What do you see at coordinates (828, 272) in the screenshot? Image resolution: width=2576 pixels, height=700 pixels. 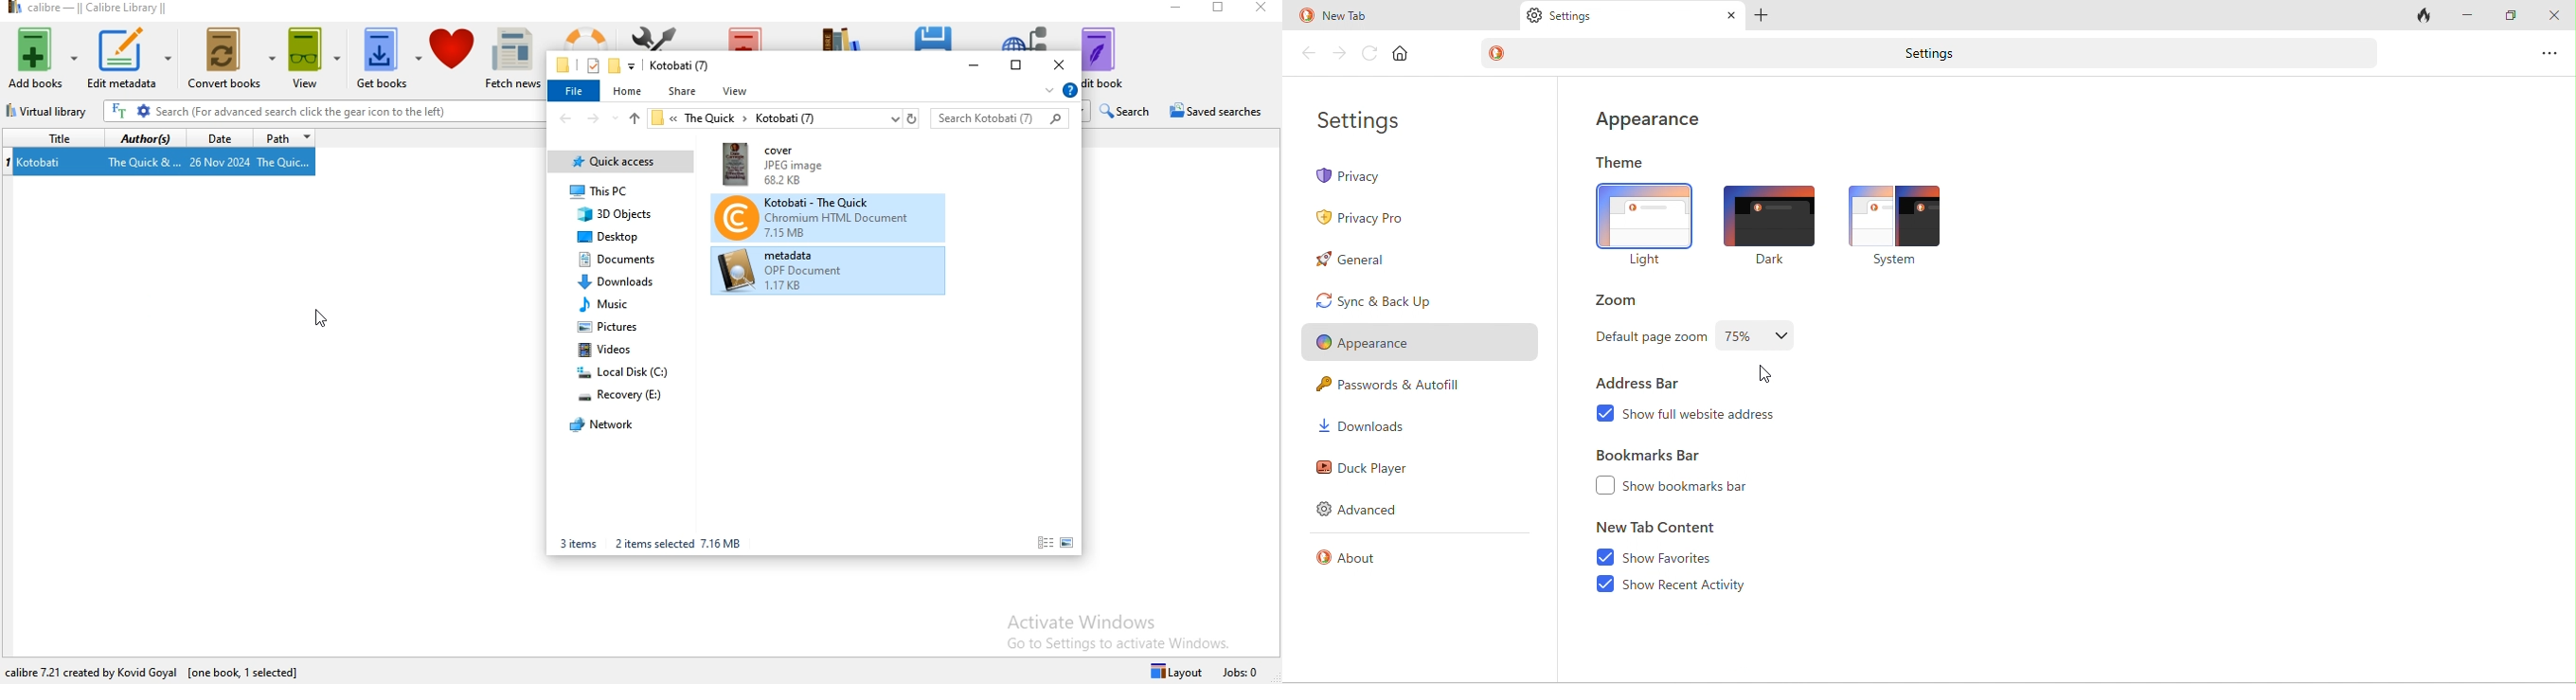 I see `metadata` at bounding box center [828, 272].